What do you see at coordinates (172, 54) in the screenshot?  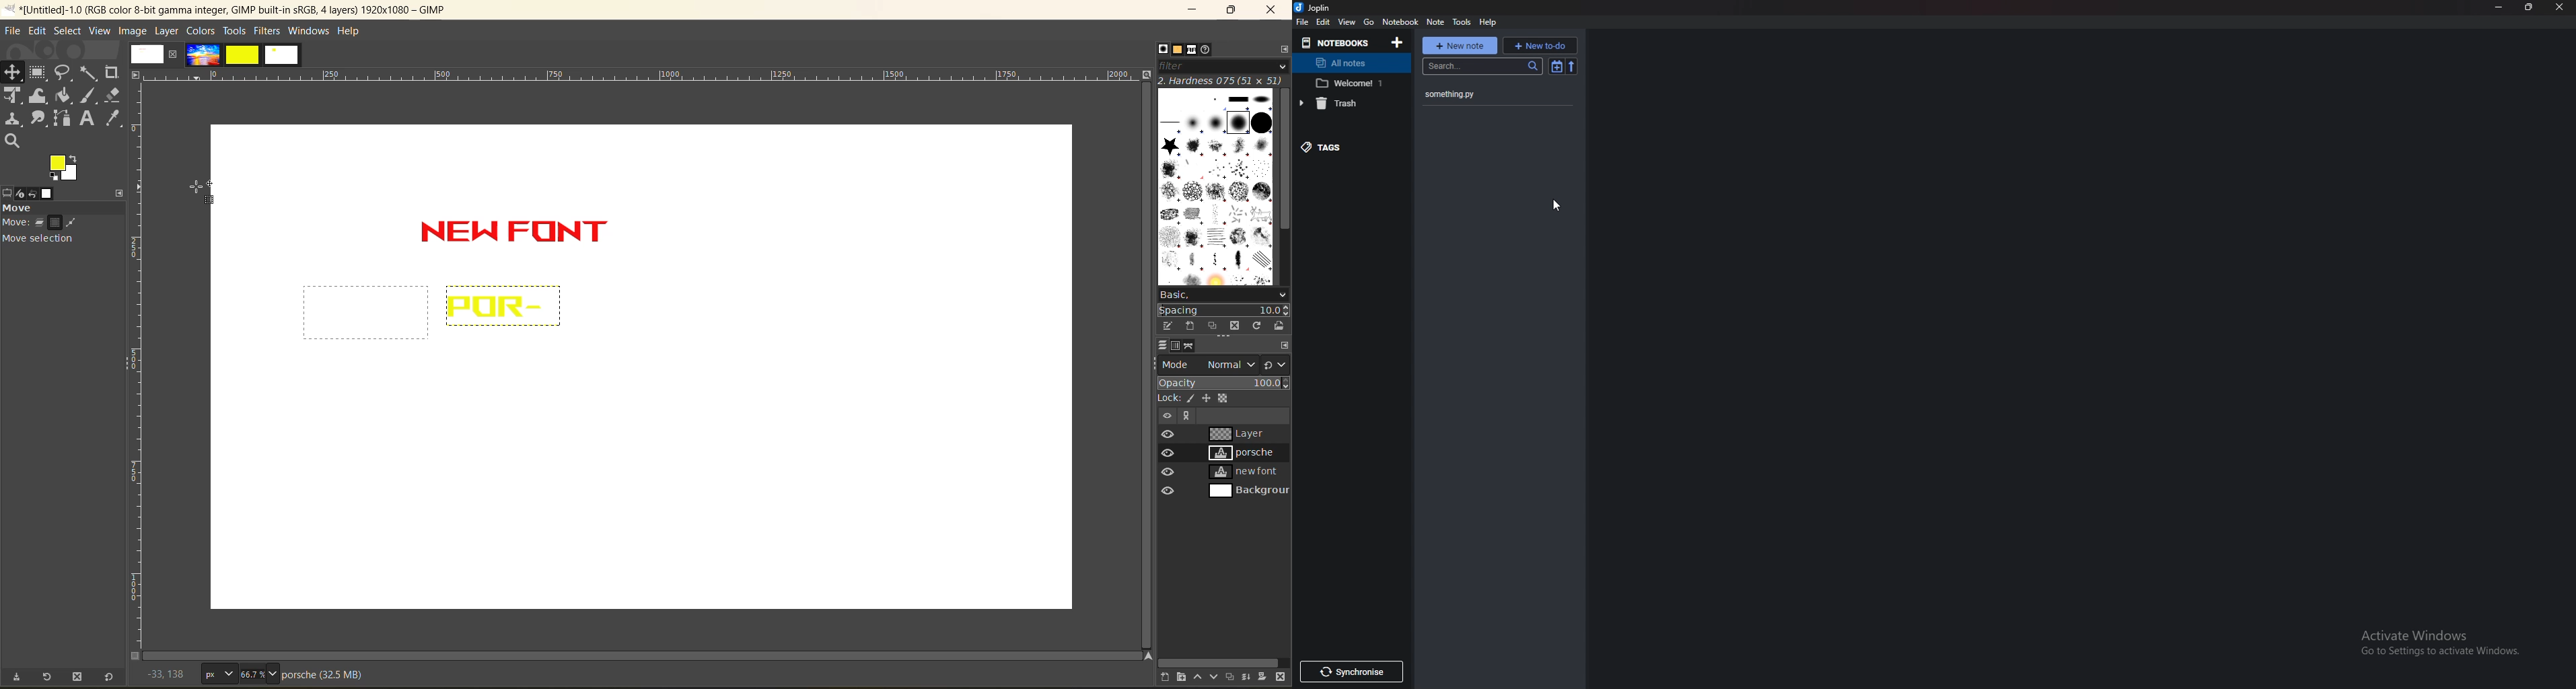 I see `close` at bounding box center [172, 54].